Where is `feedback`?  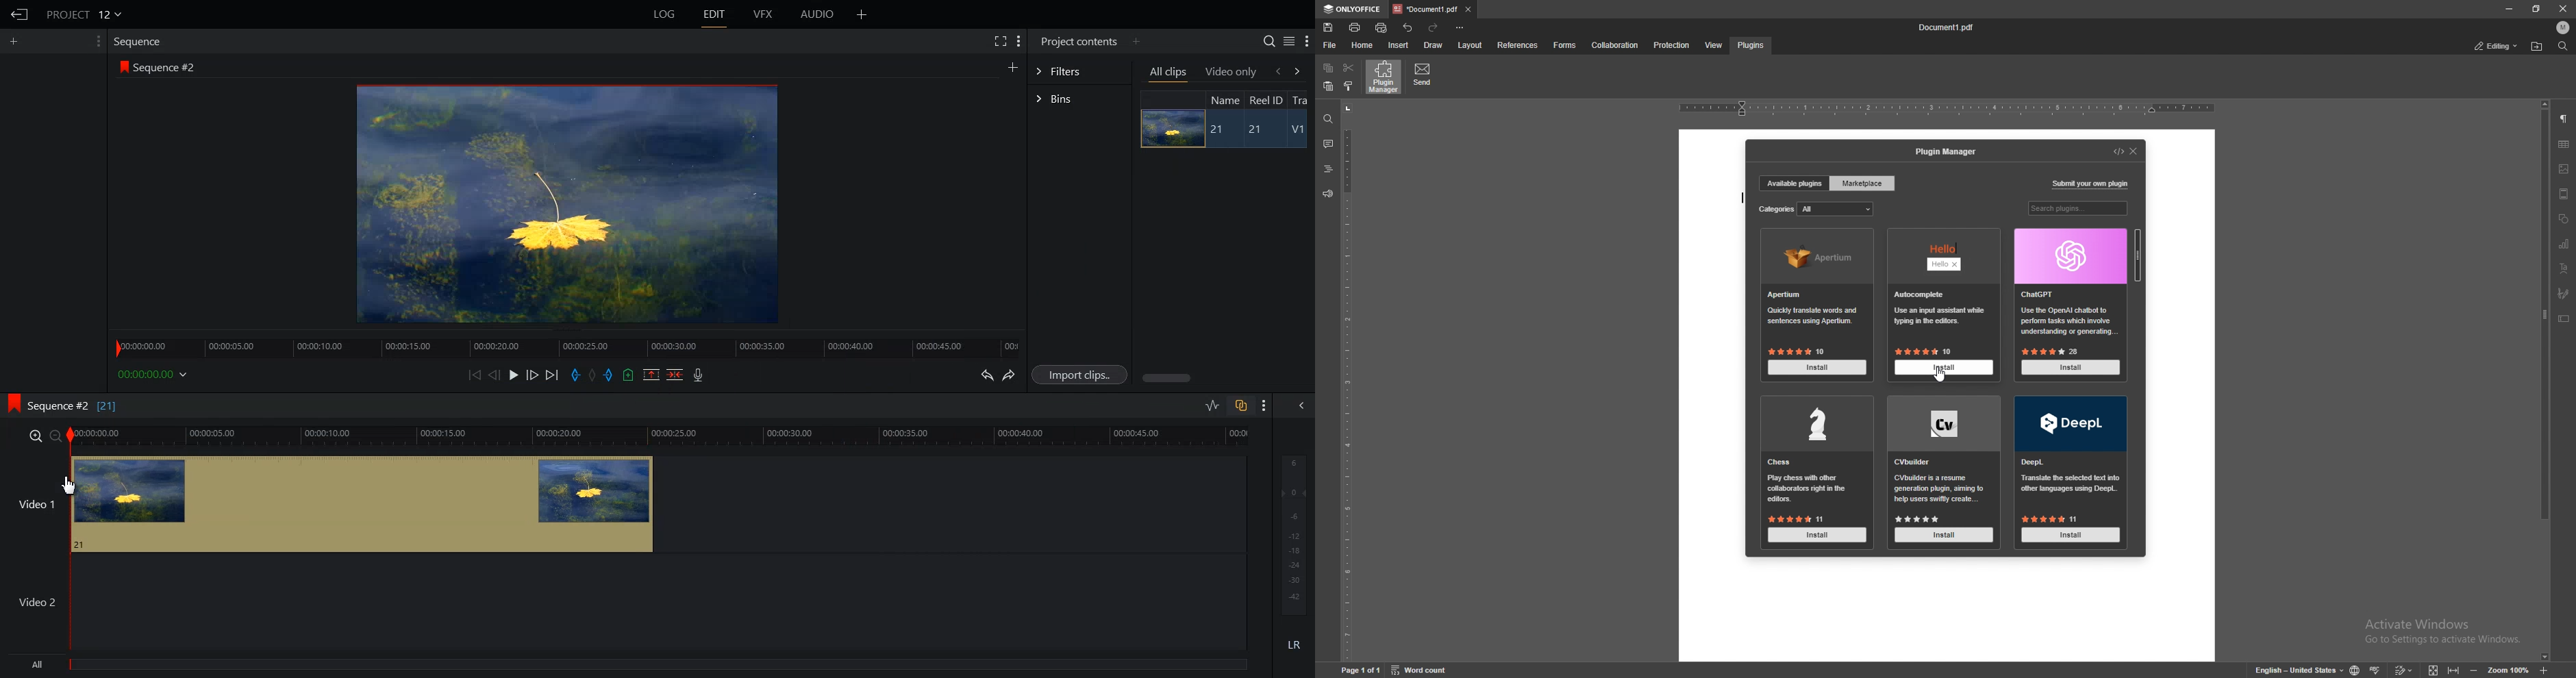
feedback is located at coordinates (1328, 194).